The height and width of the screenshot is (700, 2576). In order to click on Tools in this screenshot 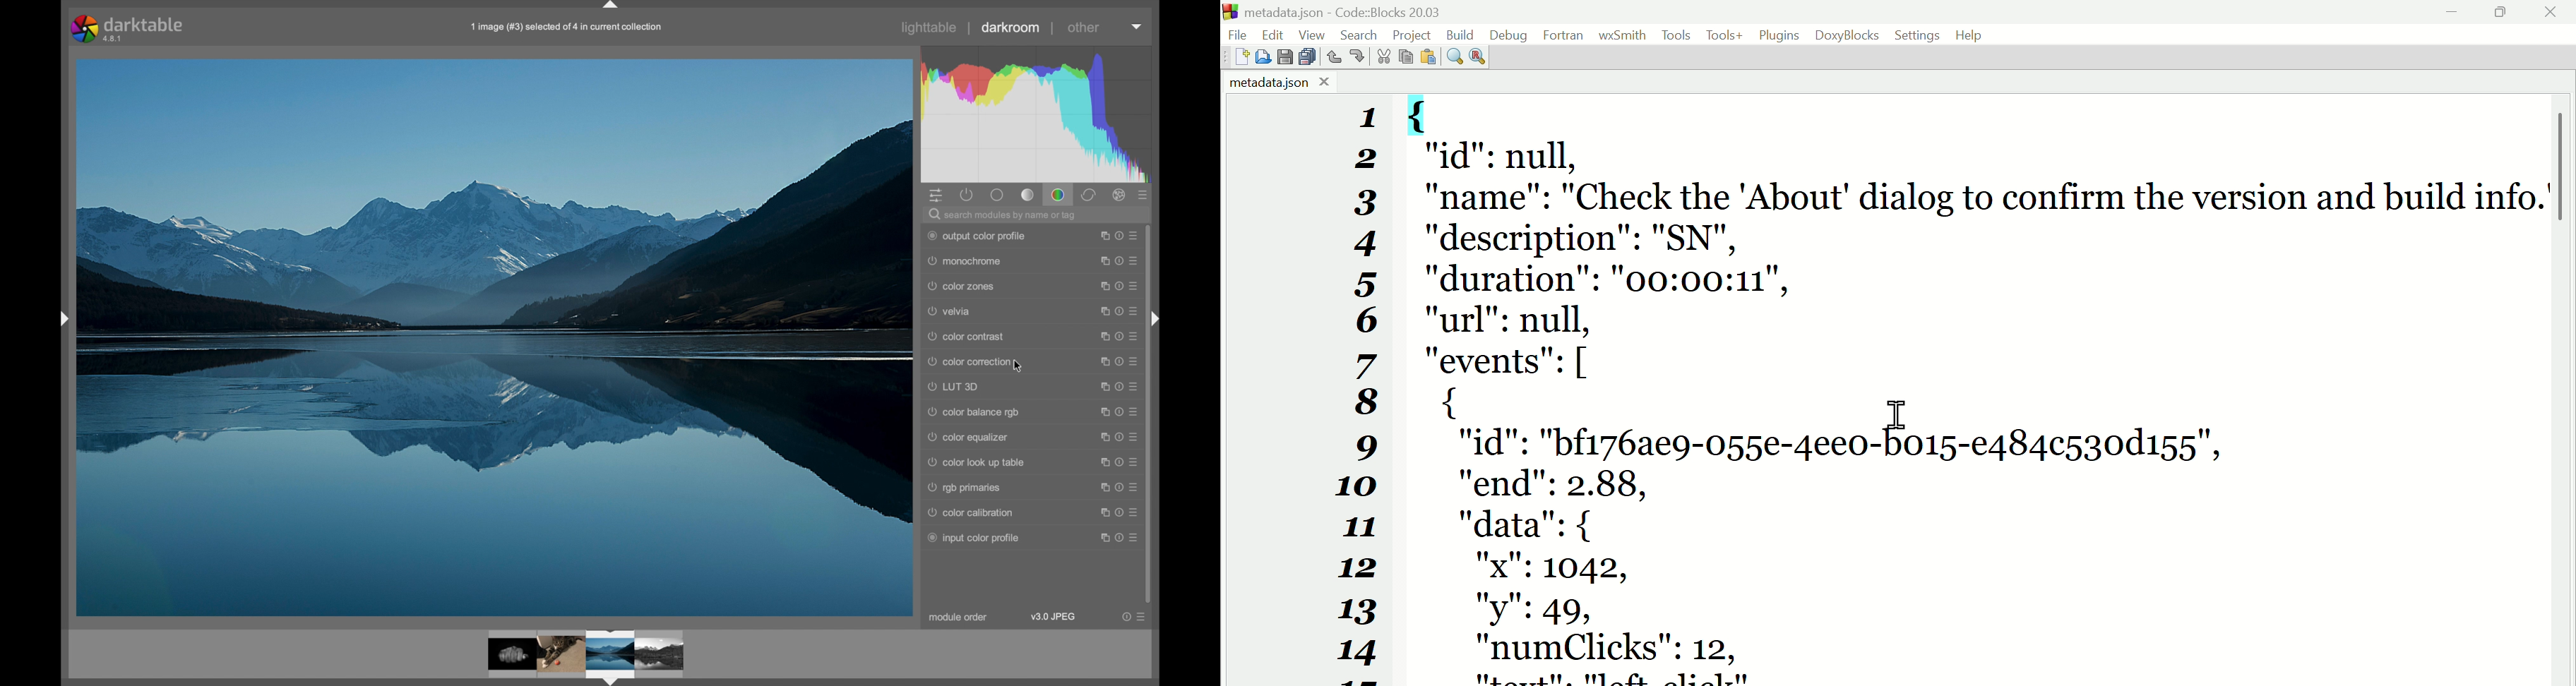, I will do `click(1677, 35)`.